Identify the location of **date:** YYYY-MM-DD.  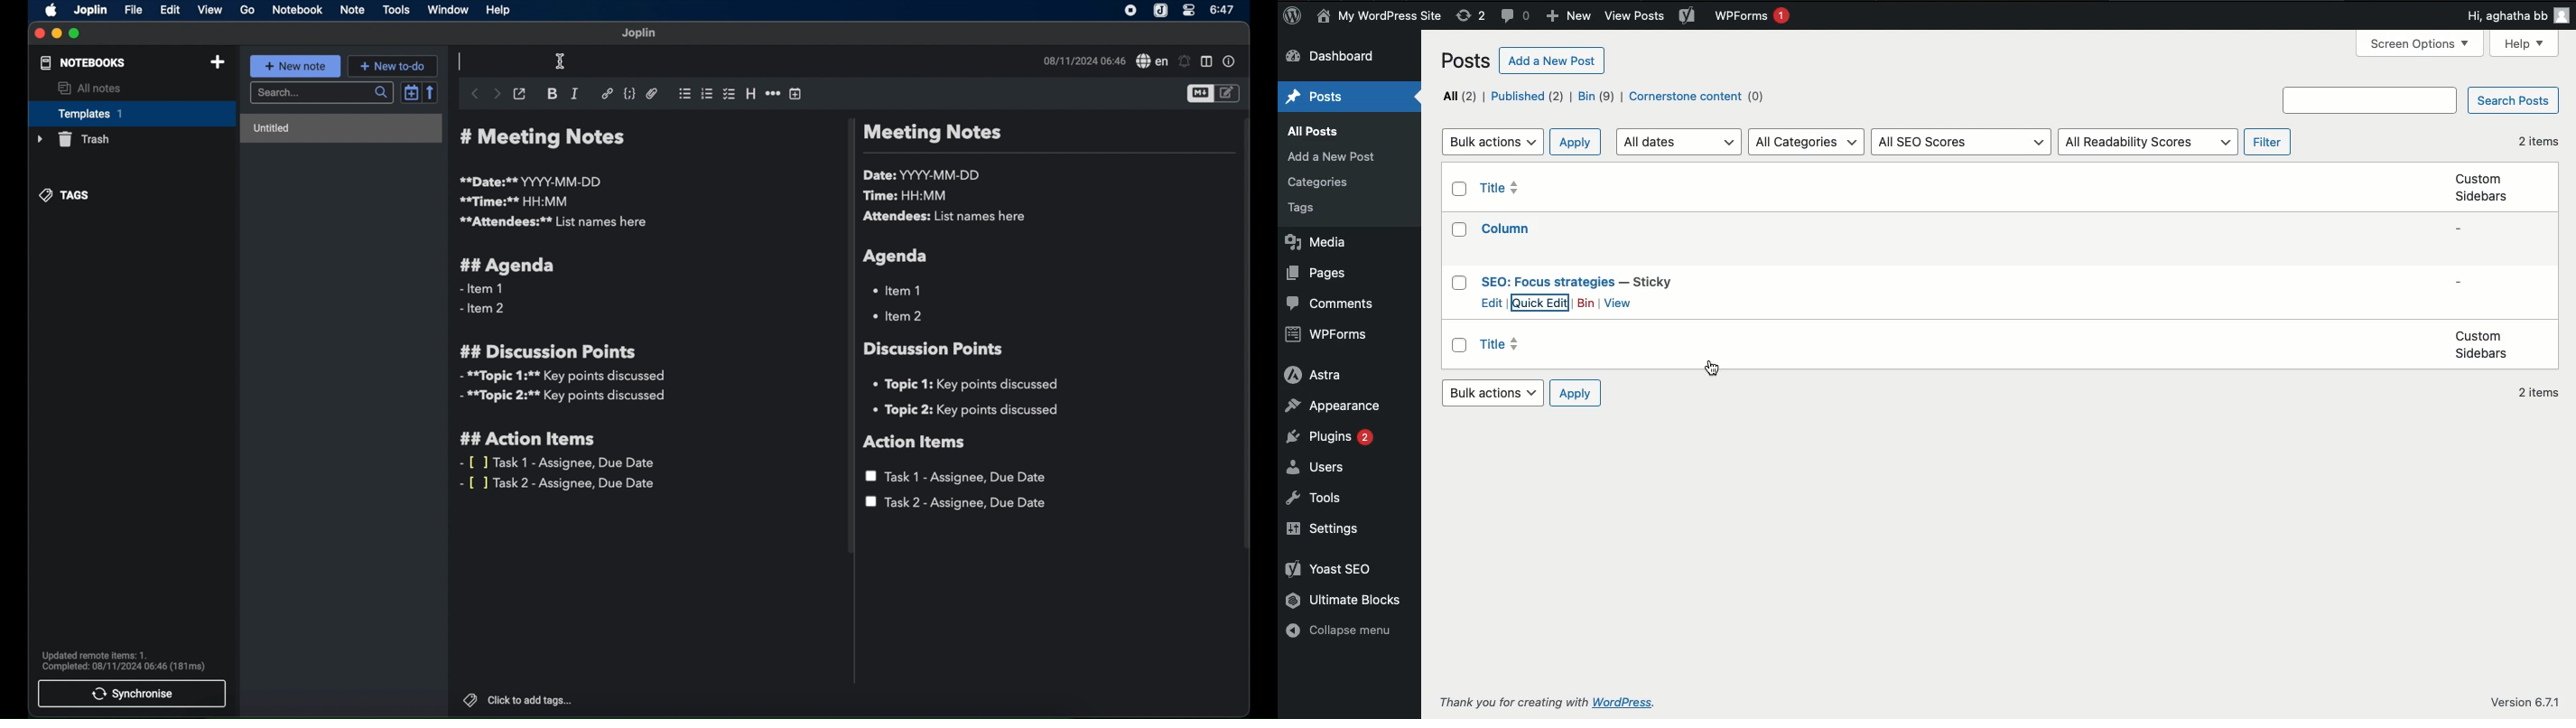
(532, 181).